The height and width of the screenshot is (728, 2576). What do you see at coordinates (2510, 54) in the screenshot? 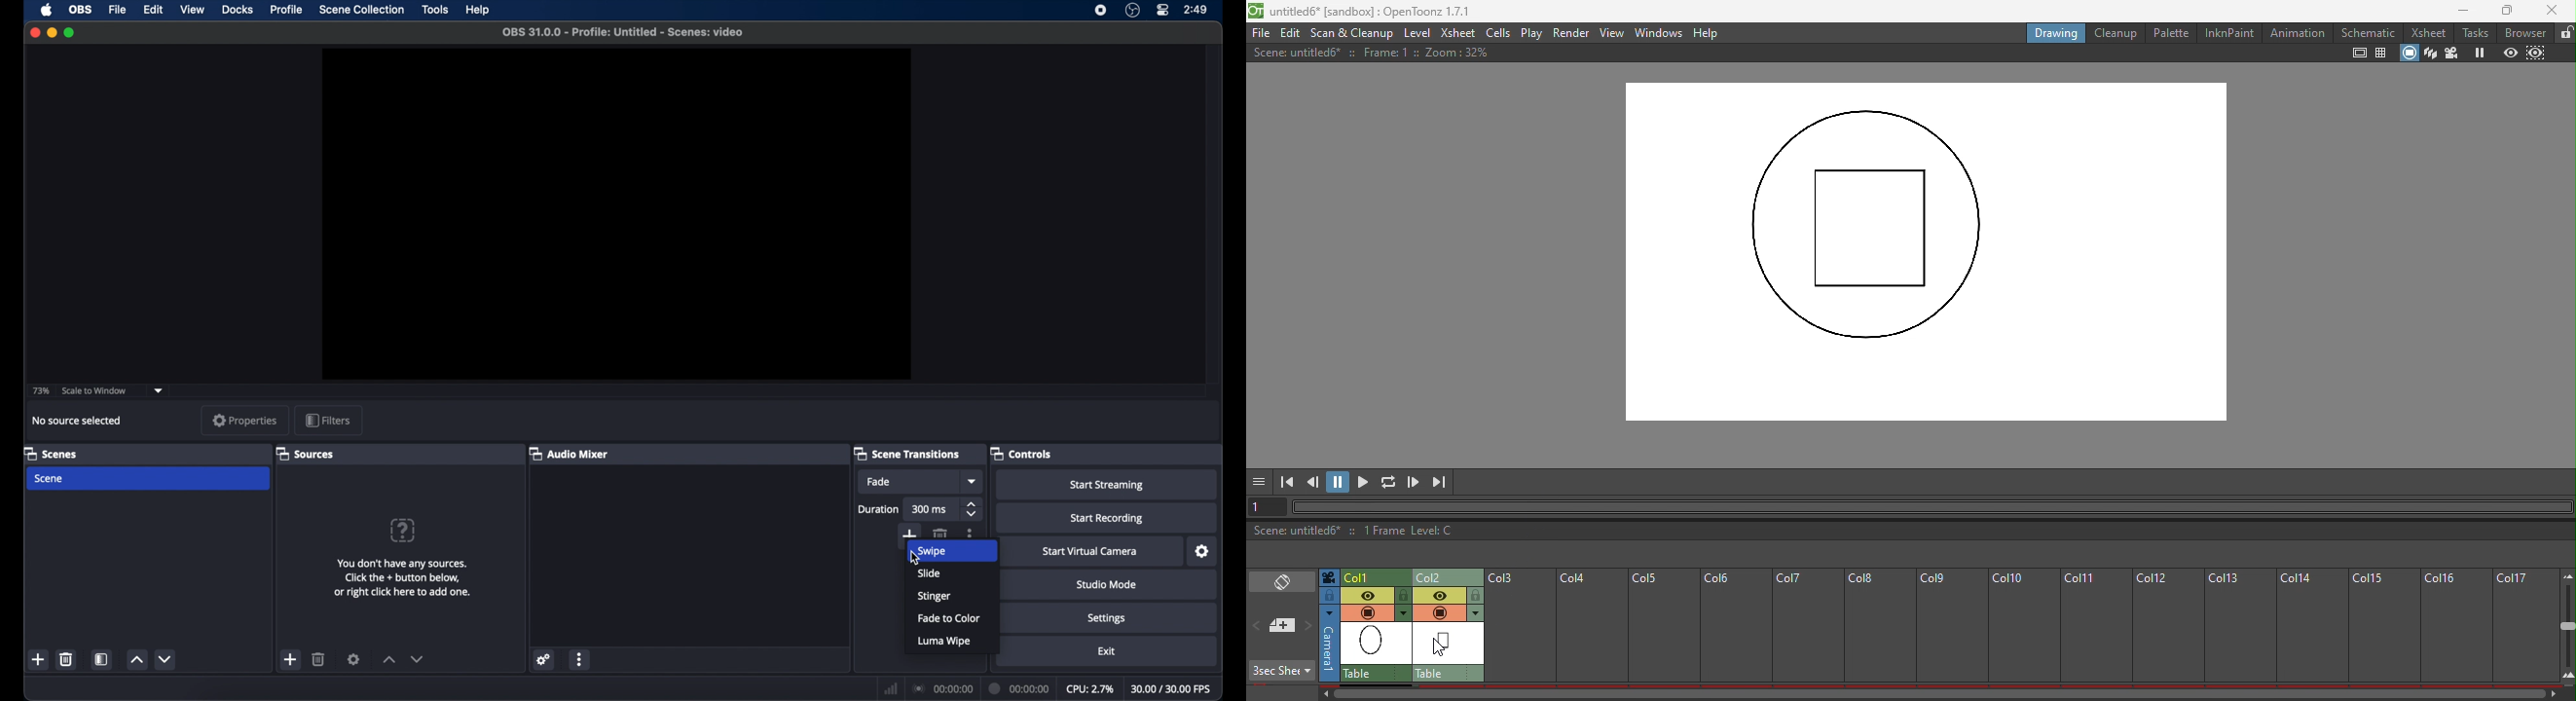
I see `Preview` at bounding box center [2510, 54].